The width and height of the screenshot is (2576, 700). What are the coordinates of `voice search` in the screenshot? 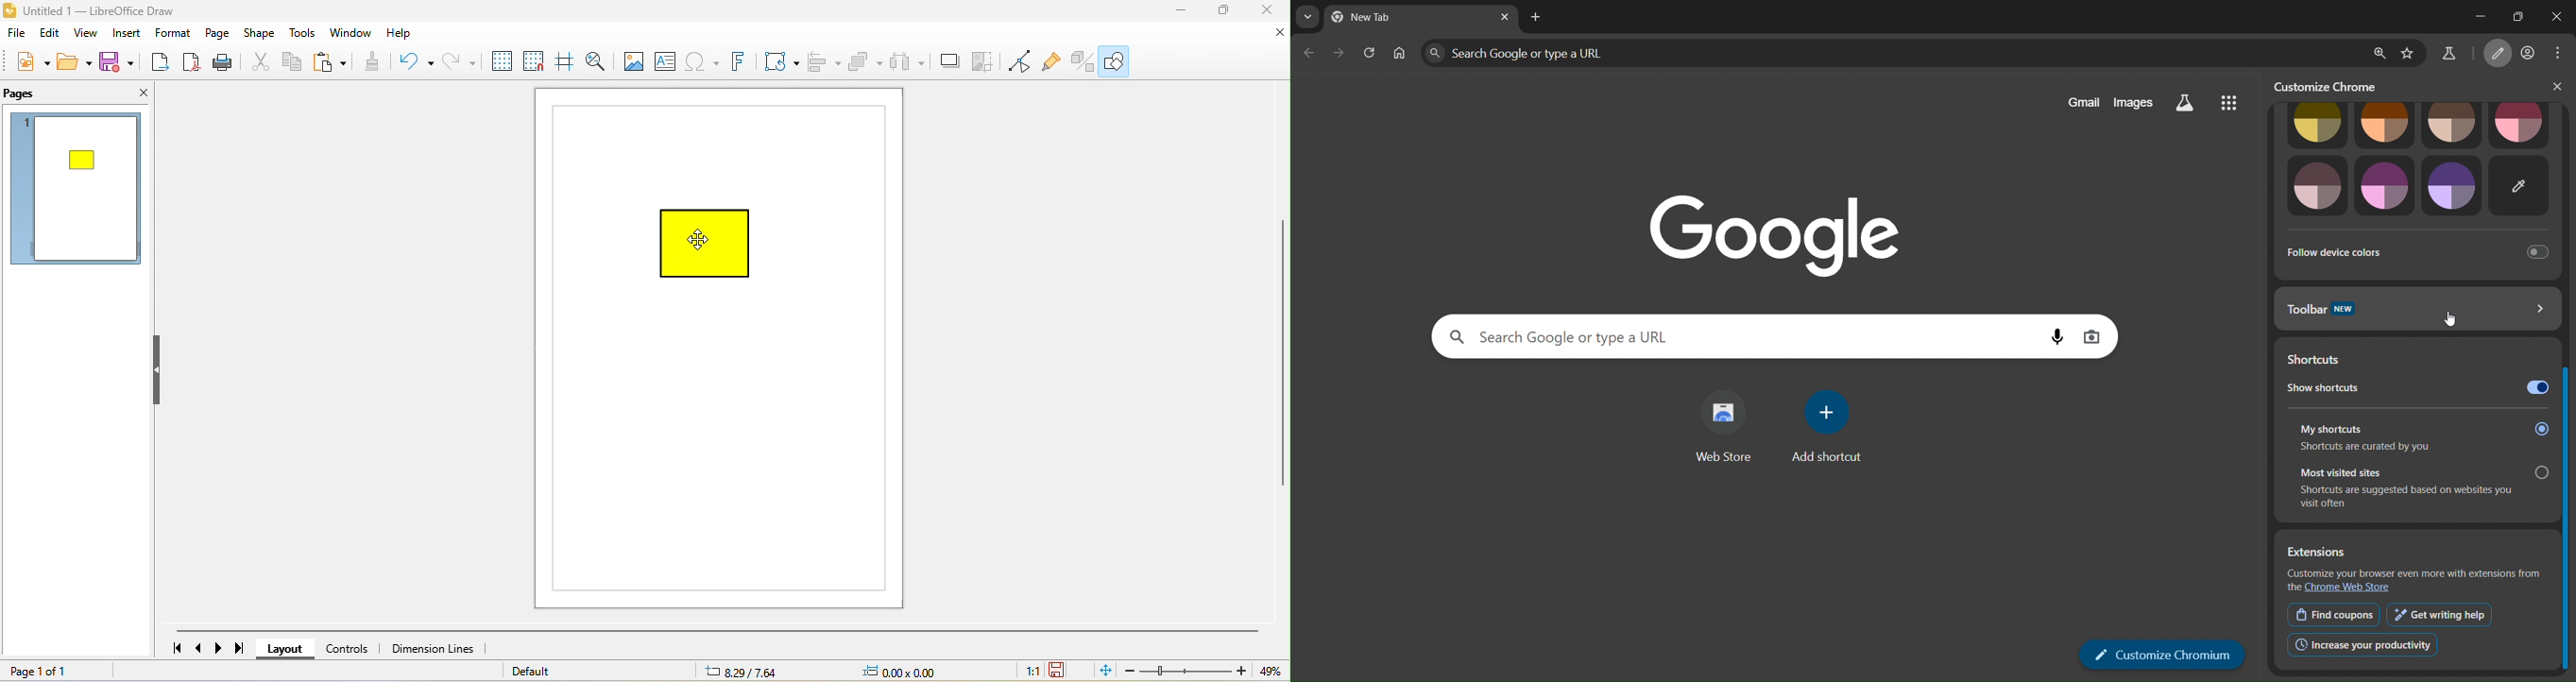 It's located at (2058, 336).